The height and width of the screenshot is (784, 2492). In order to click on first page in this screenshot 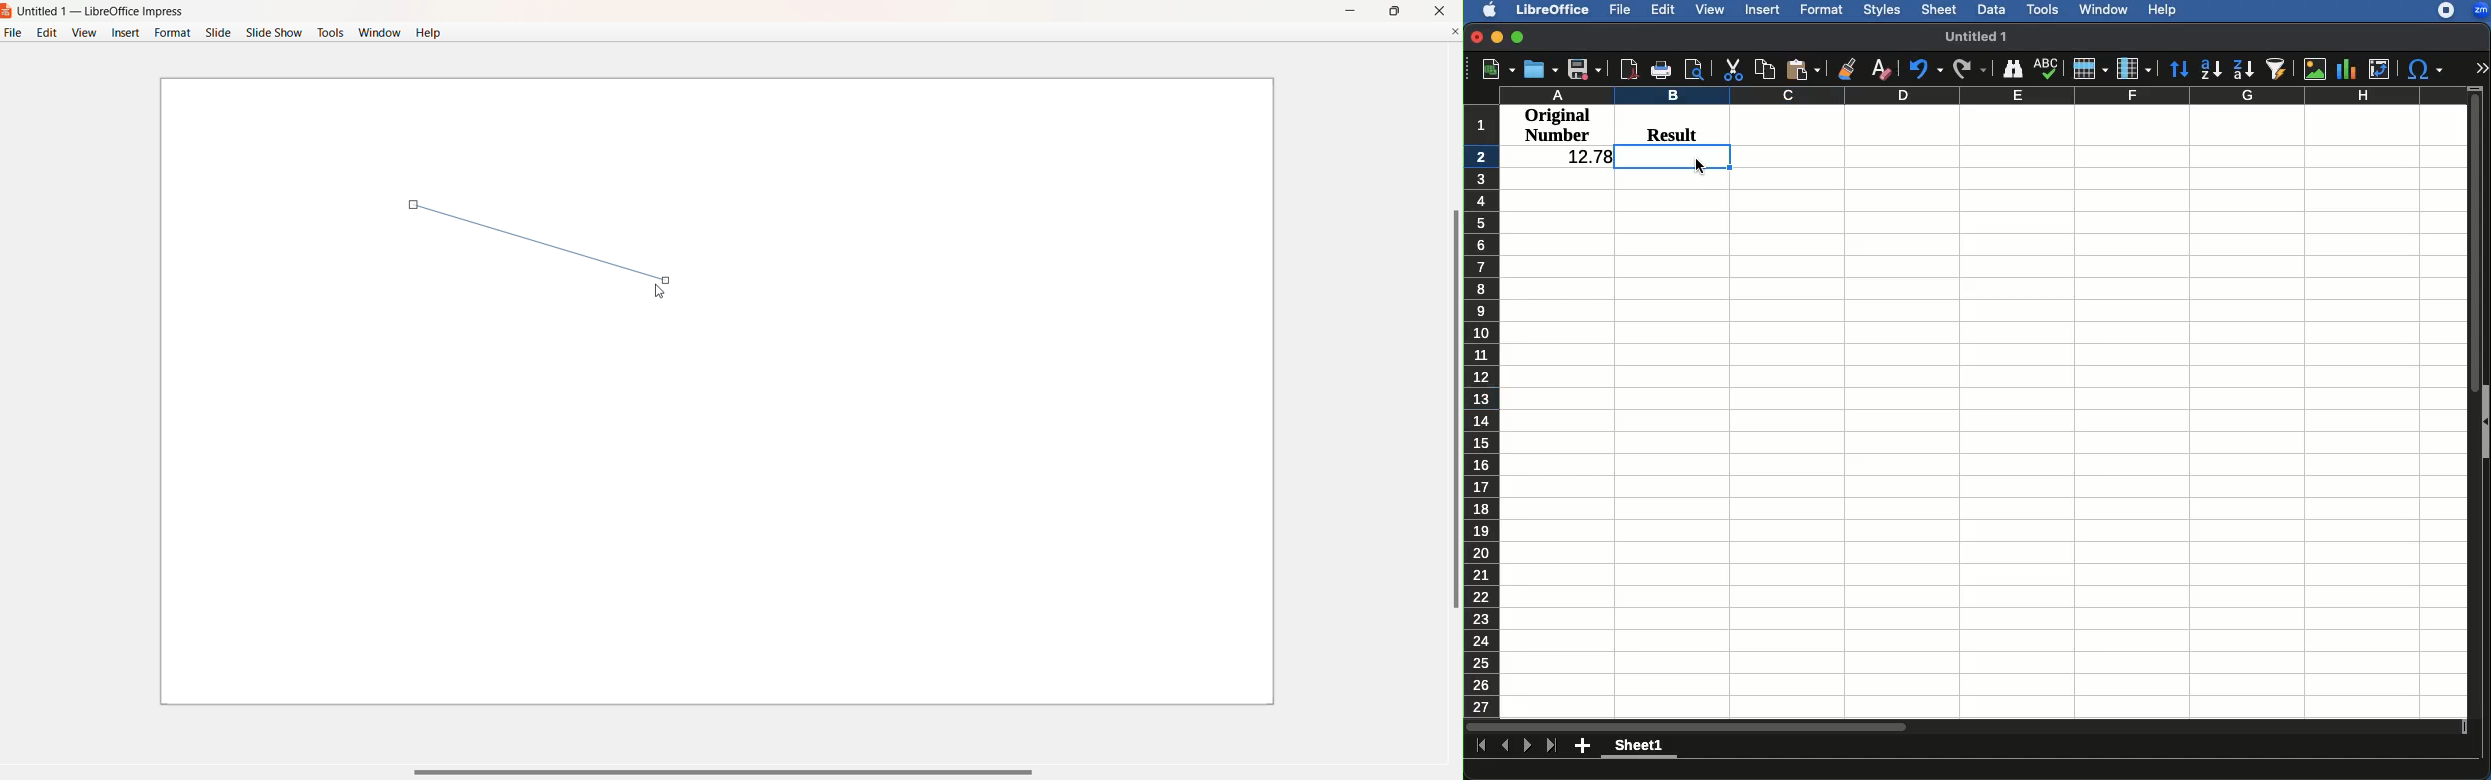, I will do `click(1482, 747)`.